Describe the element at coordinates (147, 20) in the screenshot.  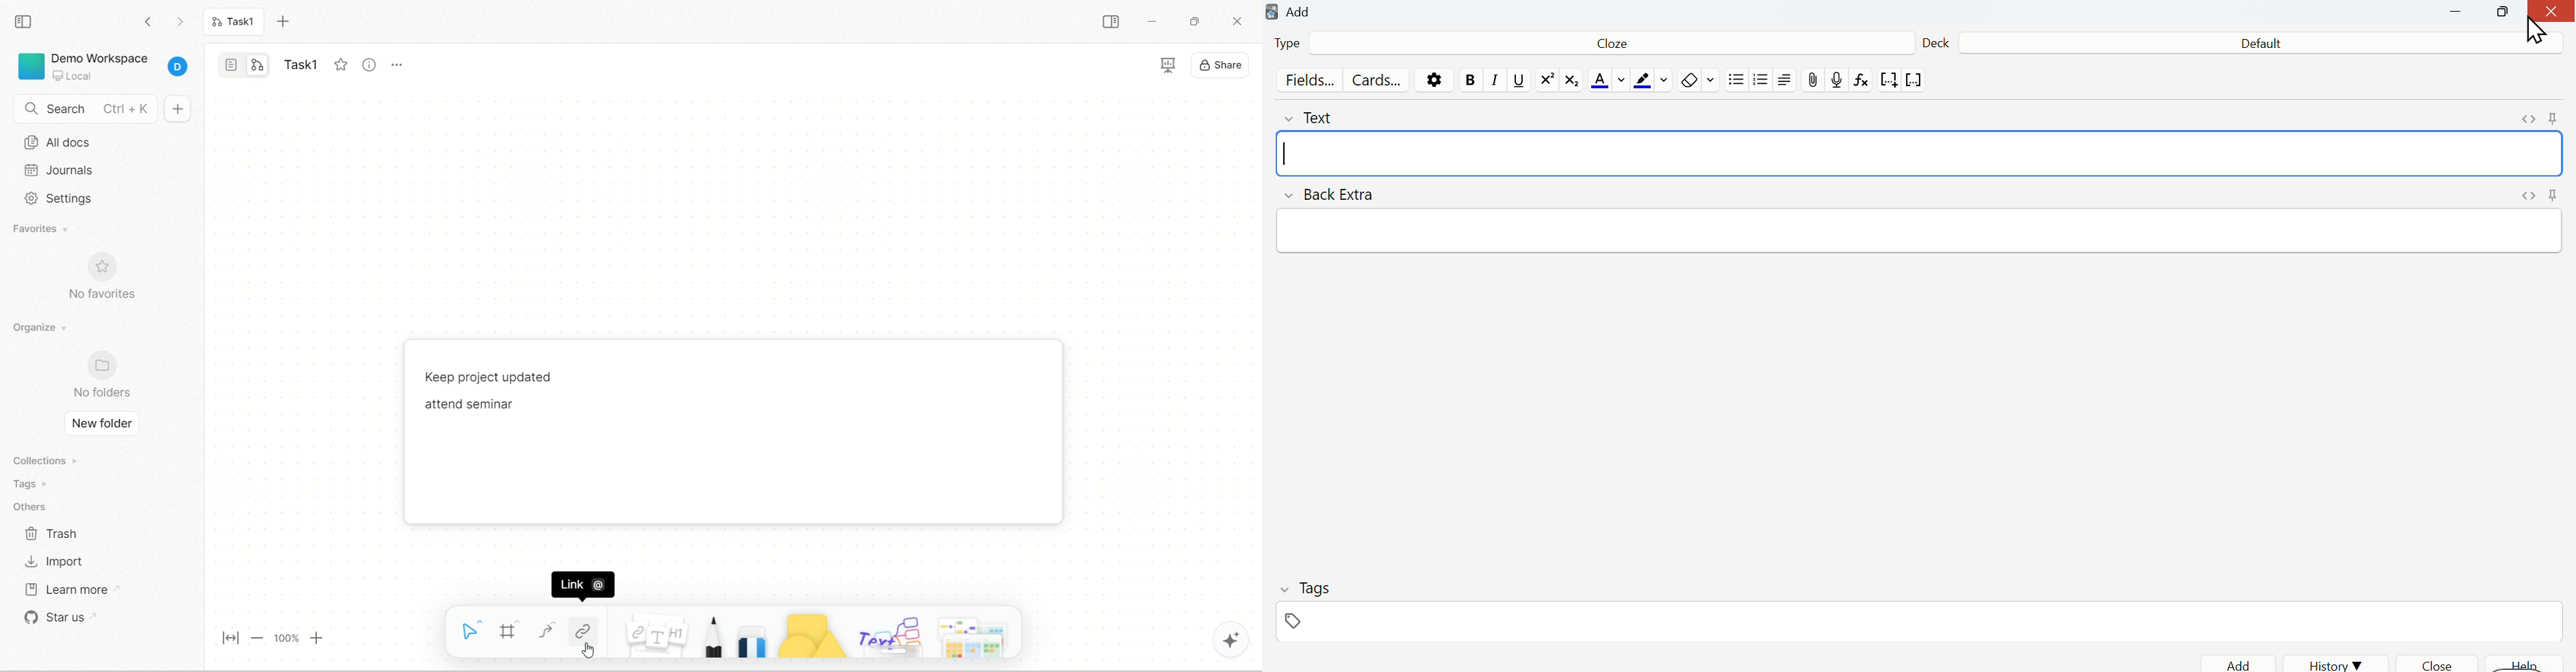
I see `go backward` at that location.